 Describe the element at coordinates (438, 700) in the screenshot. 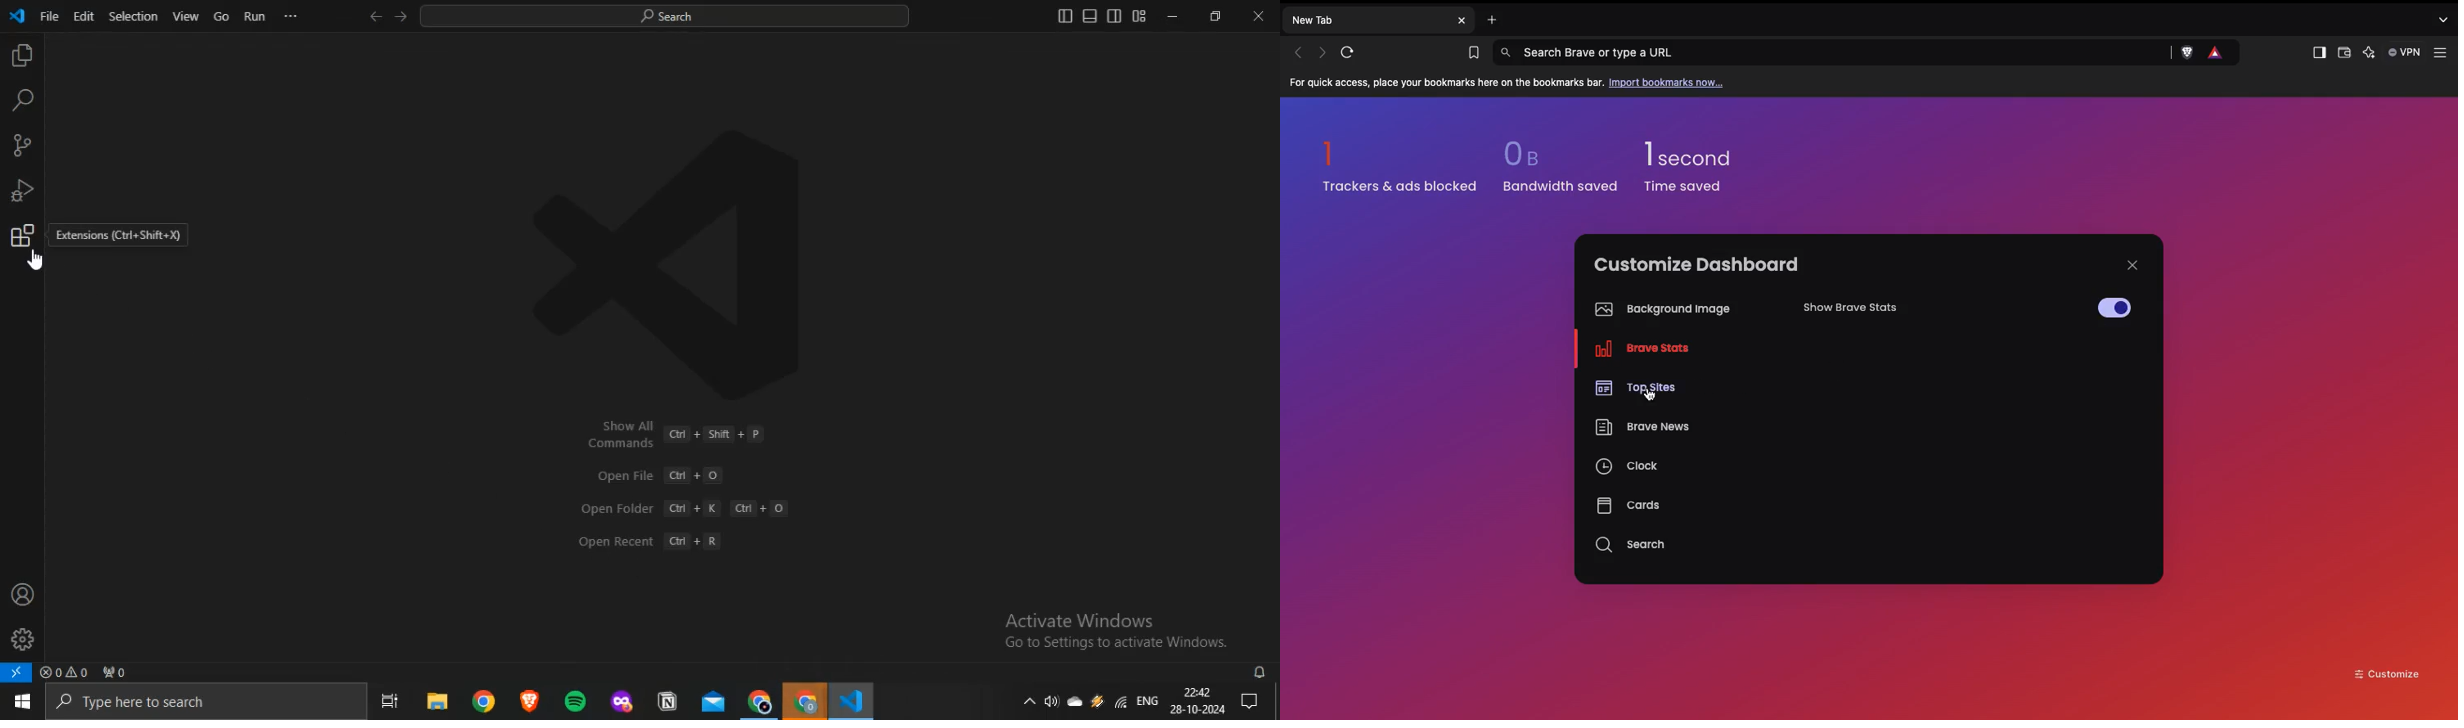

I see `file explorer` at that location.